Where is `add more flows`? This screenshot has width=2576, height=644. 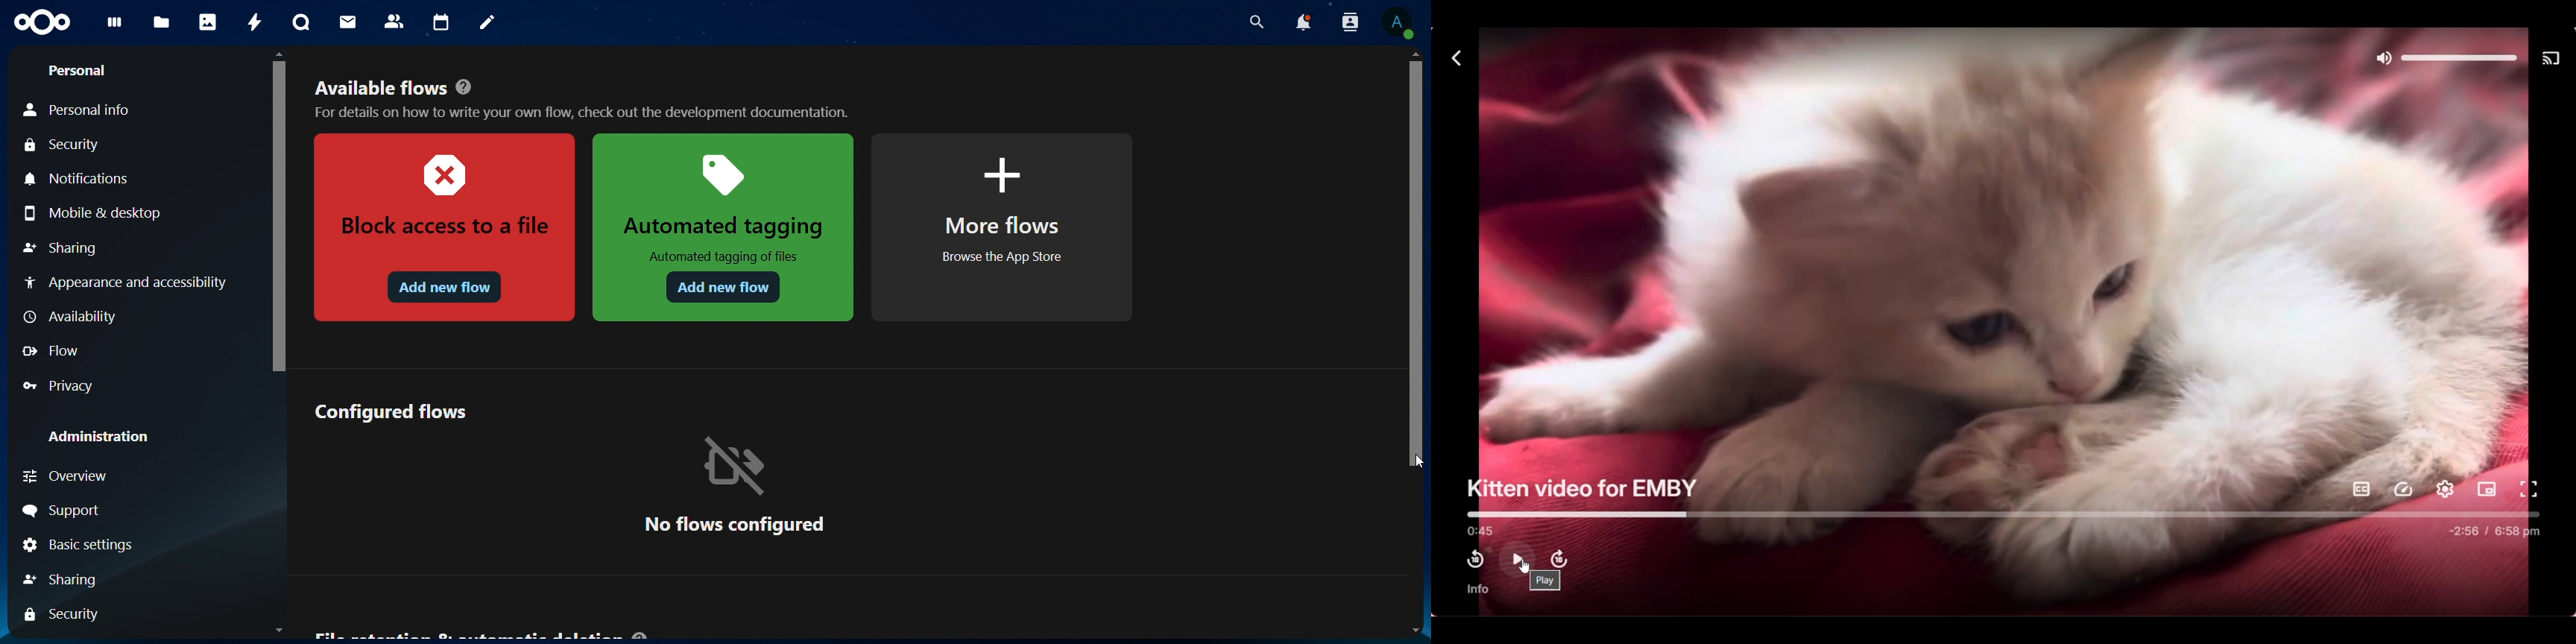 add more flows is located at coordinates (1005, 228).